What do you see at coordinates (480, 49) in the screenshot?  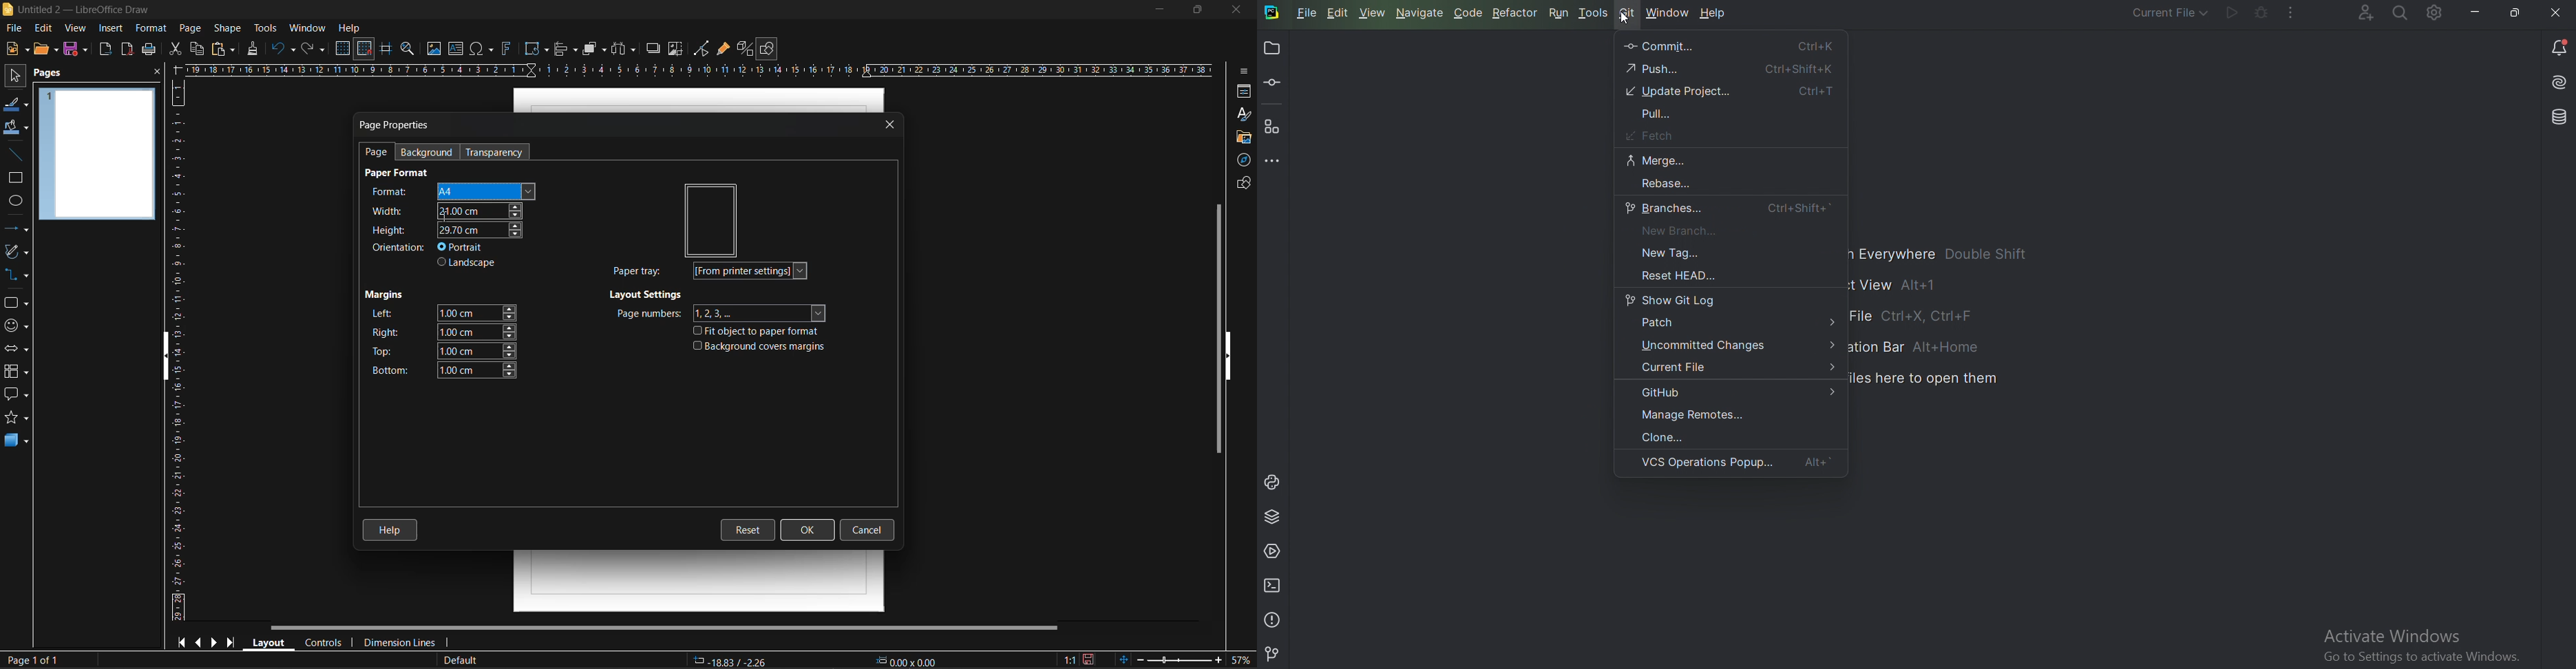 I see `special characters` at bounding box center [480, 49].